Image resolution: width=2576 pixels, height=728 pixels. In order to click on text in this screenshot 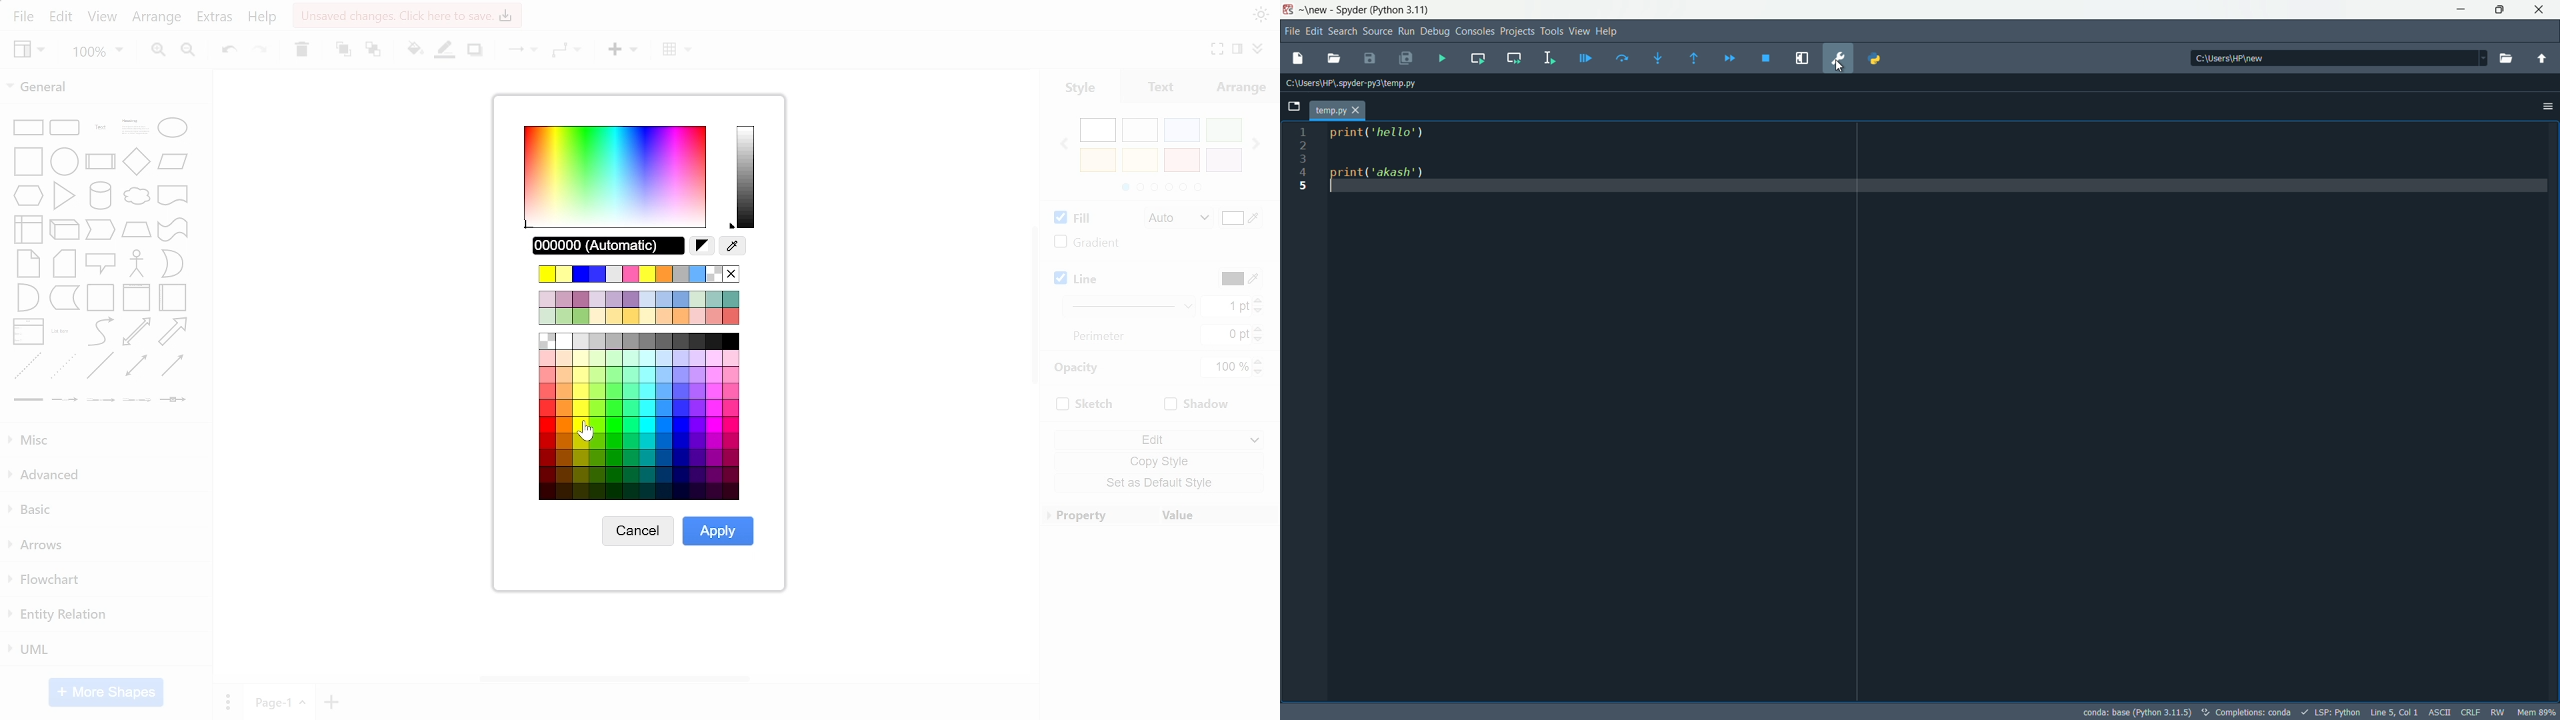, I will do `click(2253, 713)`.